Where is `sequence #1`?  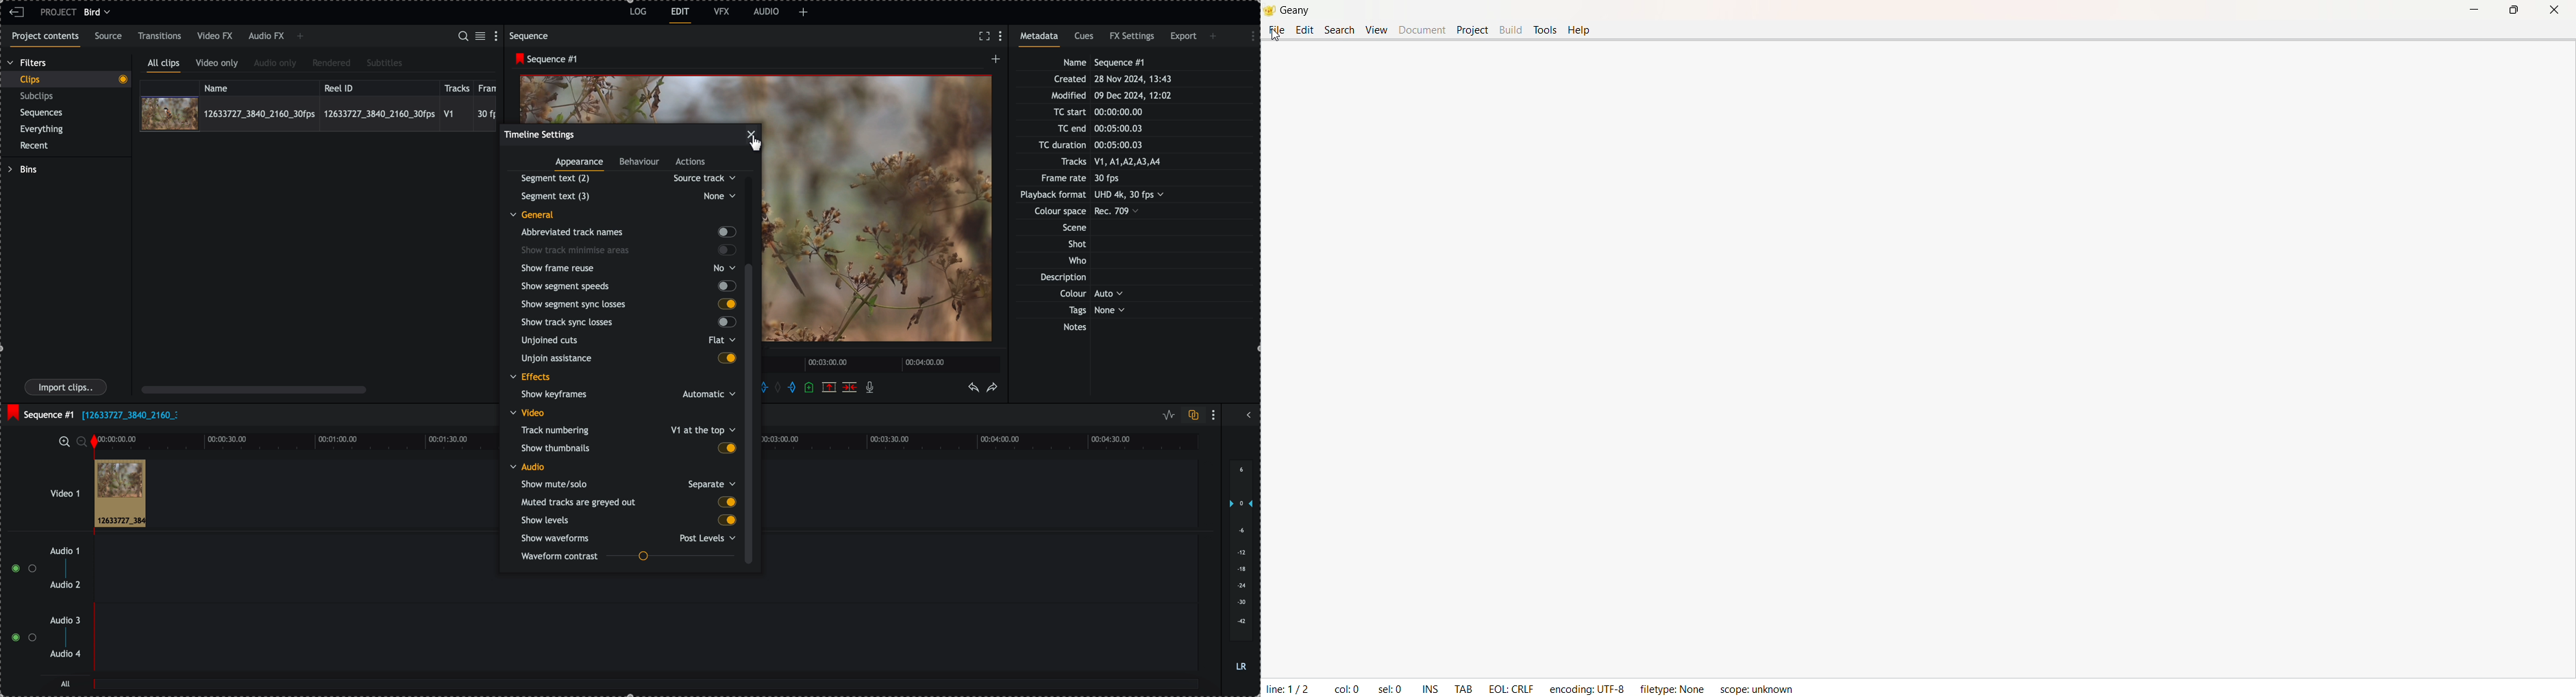
sequence #1 is located at coordinates (39, 412).